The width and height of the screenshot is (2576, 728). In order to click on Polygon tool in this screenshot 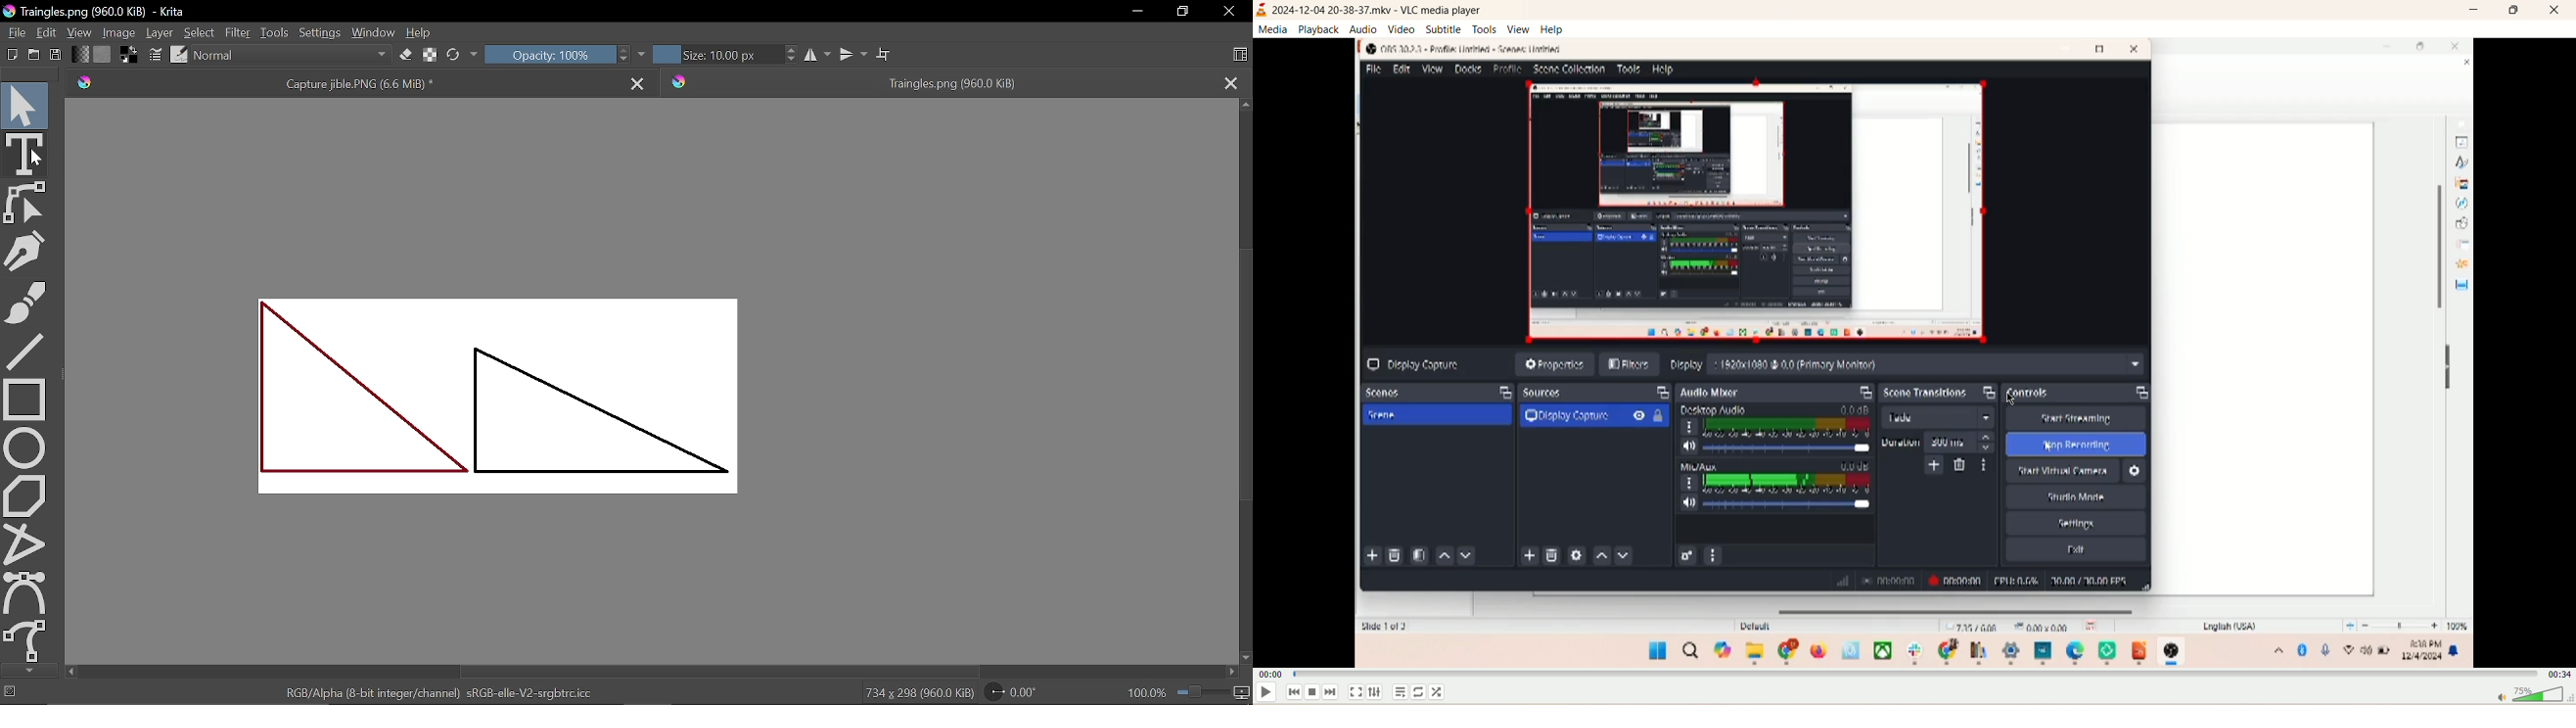, I will do `click(25, 494)`.